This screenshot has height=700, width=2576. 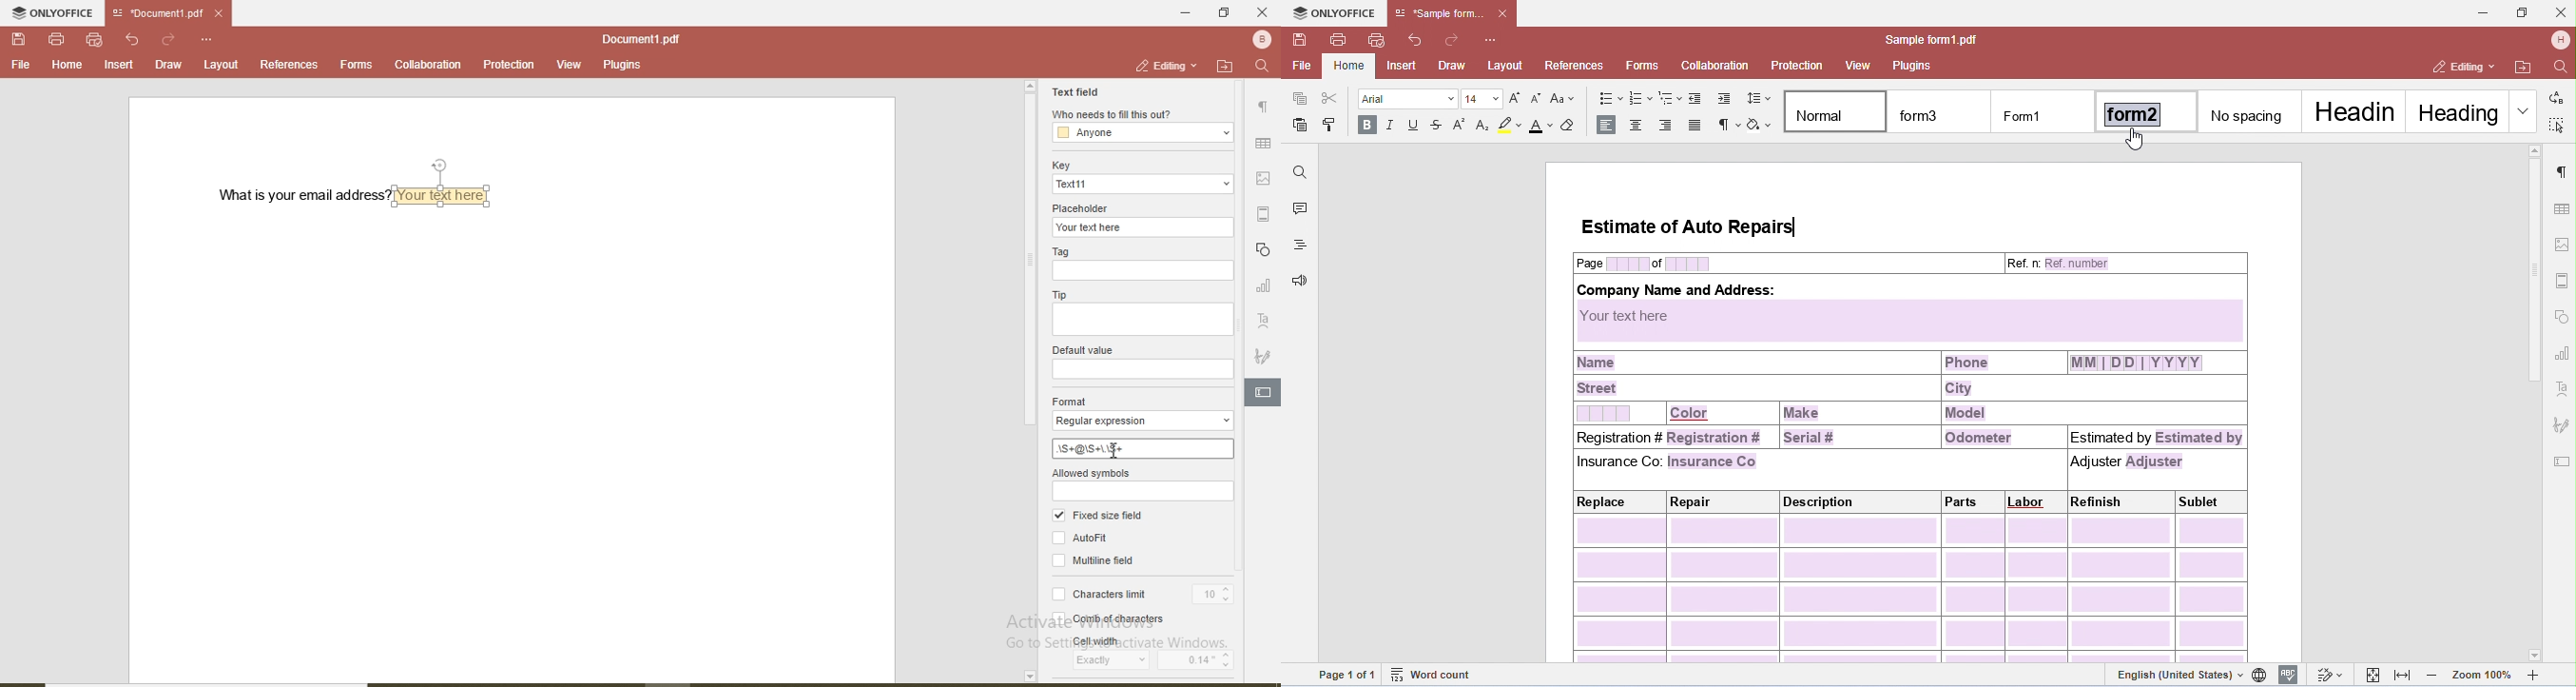 I want to click on default value, so click(x=1081, y=350).